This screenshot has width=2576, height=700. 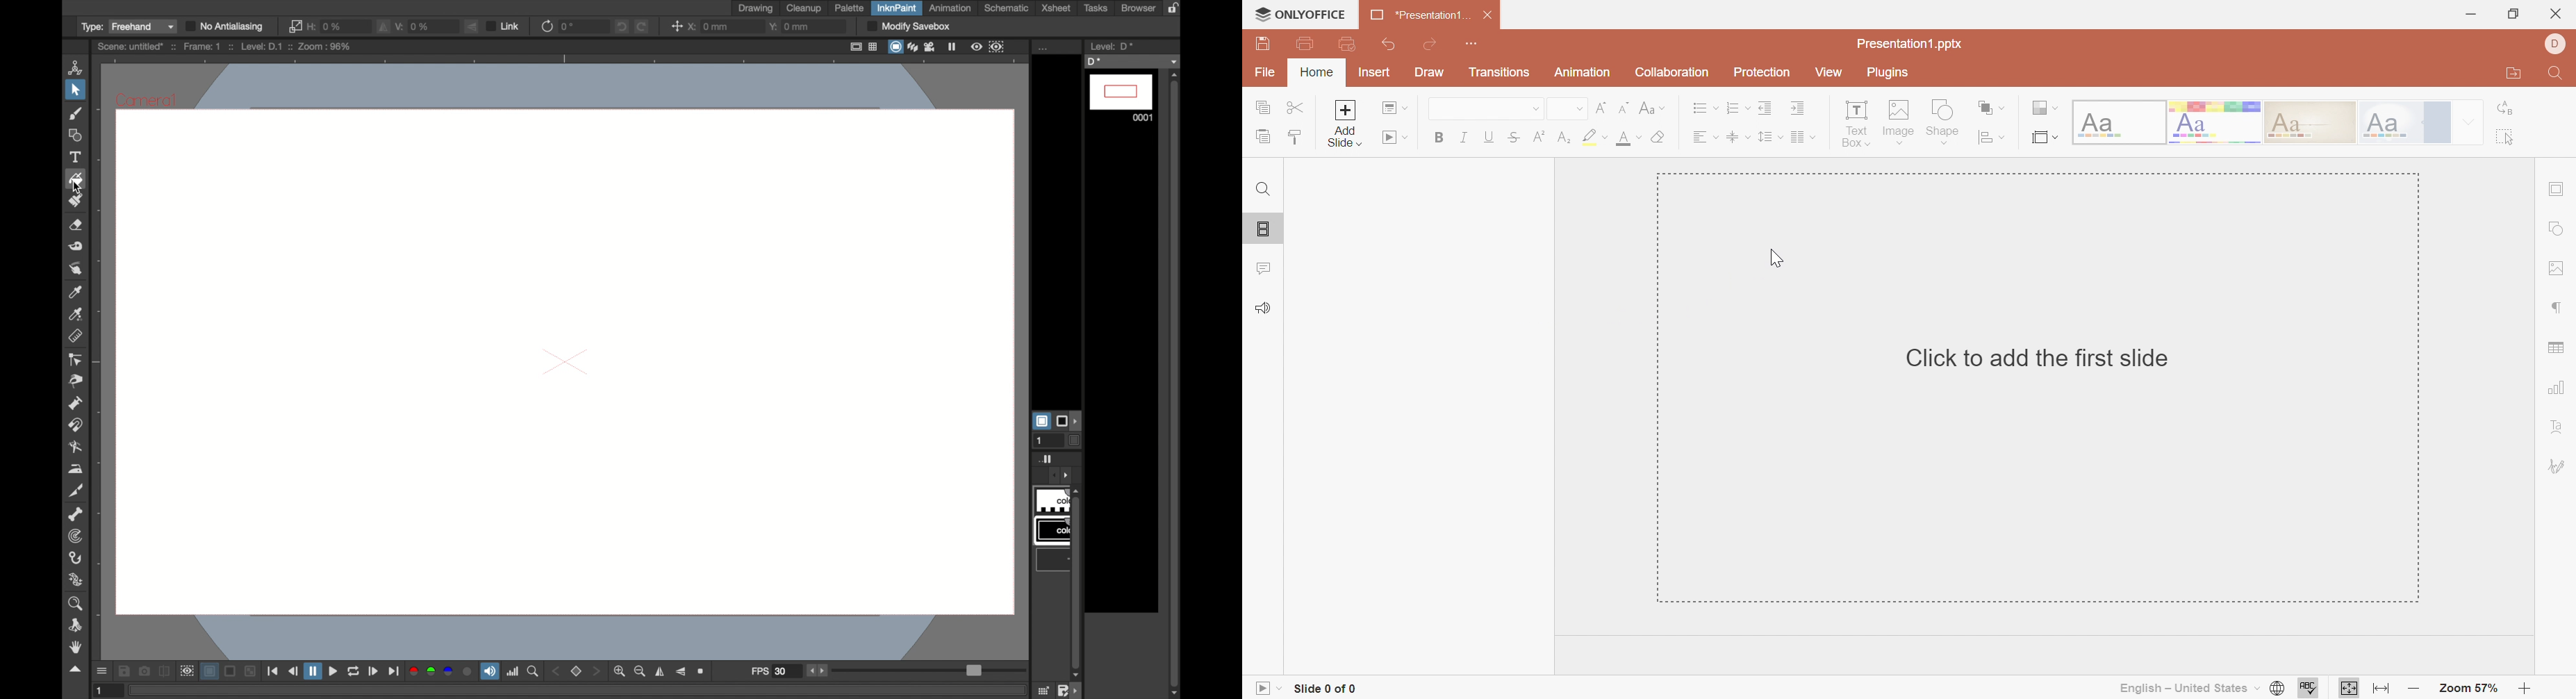 I want to click on Zoom in, so click(x=2525, y=687).